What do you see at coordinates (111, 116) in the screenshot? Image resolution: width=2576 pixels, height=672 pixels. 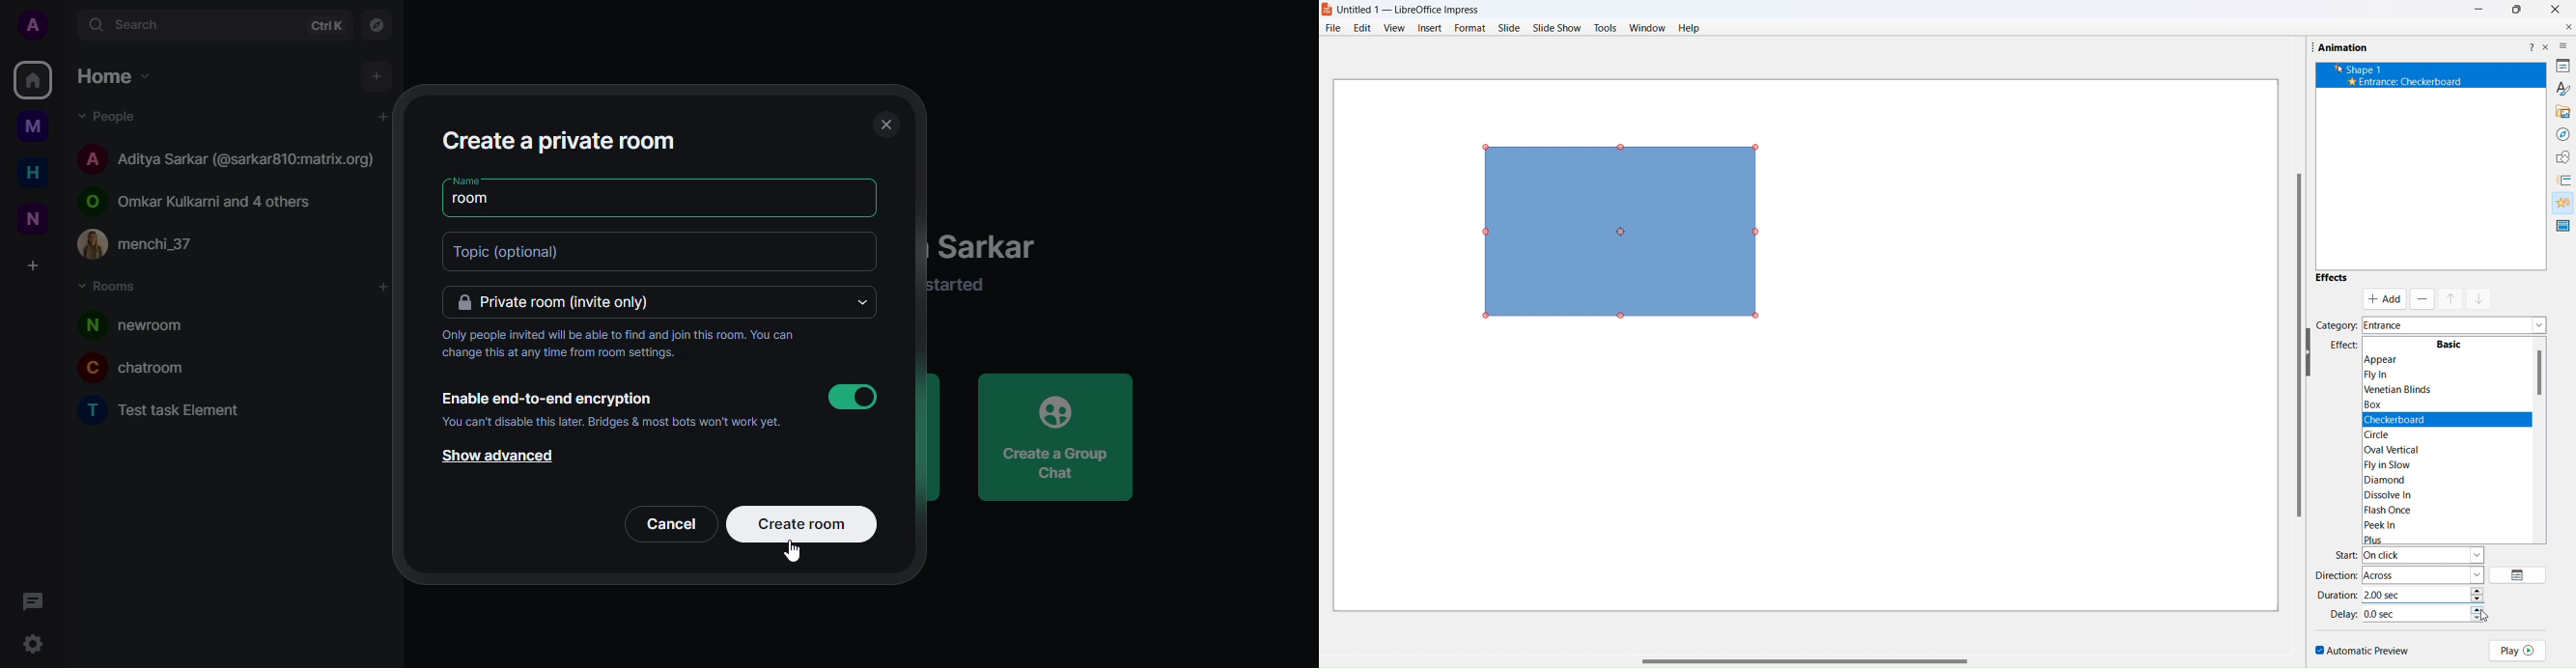 I see `people dropdown` at bounding box center [111, 116].